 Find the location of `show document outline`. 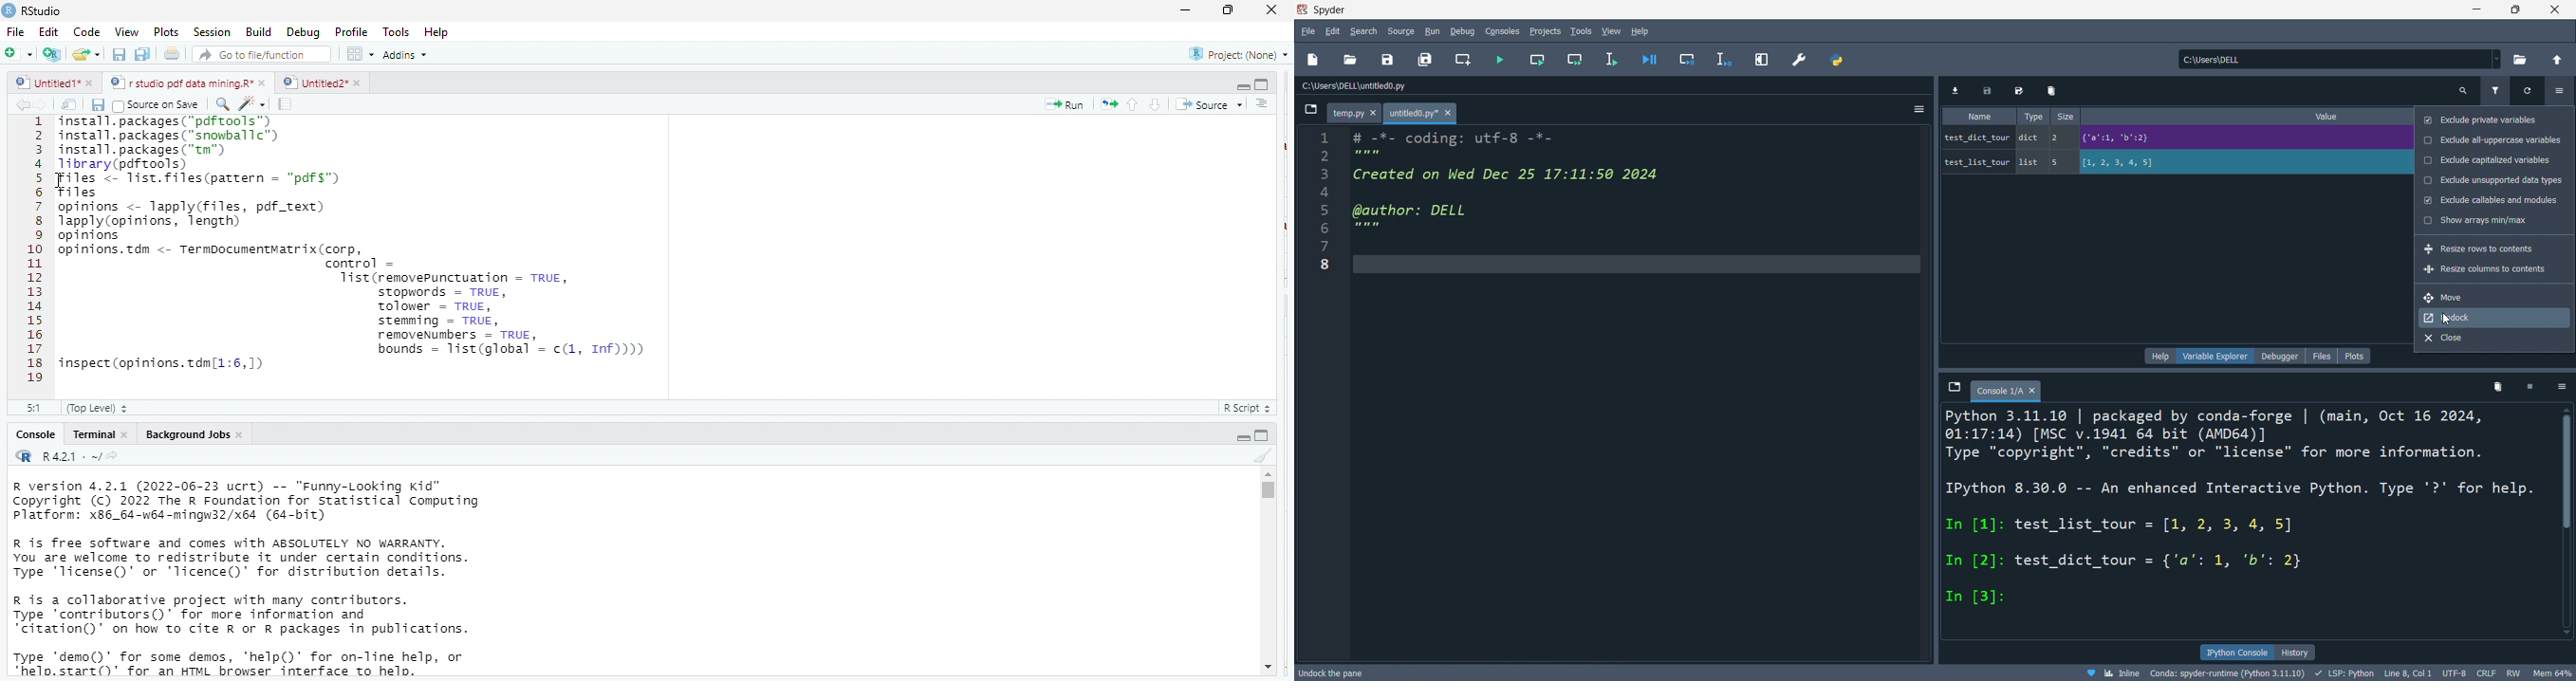

show document outline is located at coordinates (1264, 104).